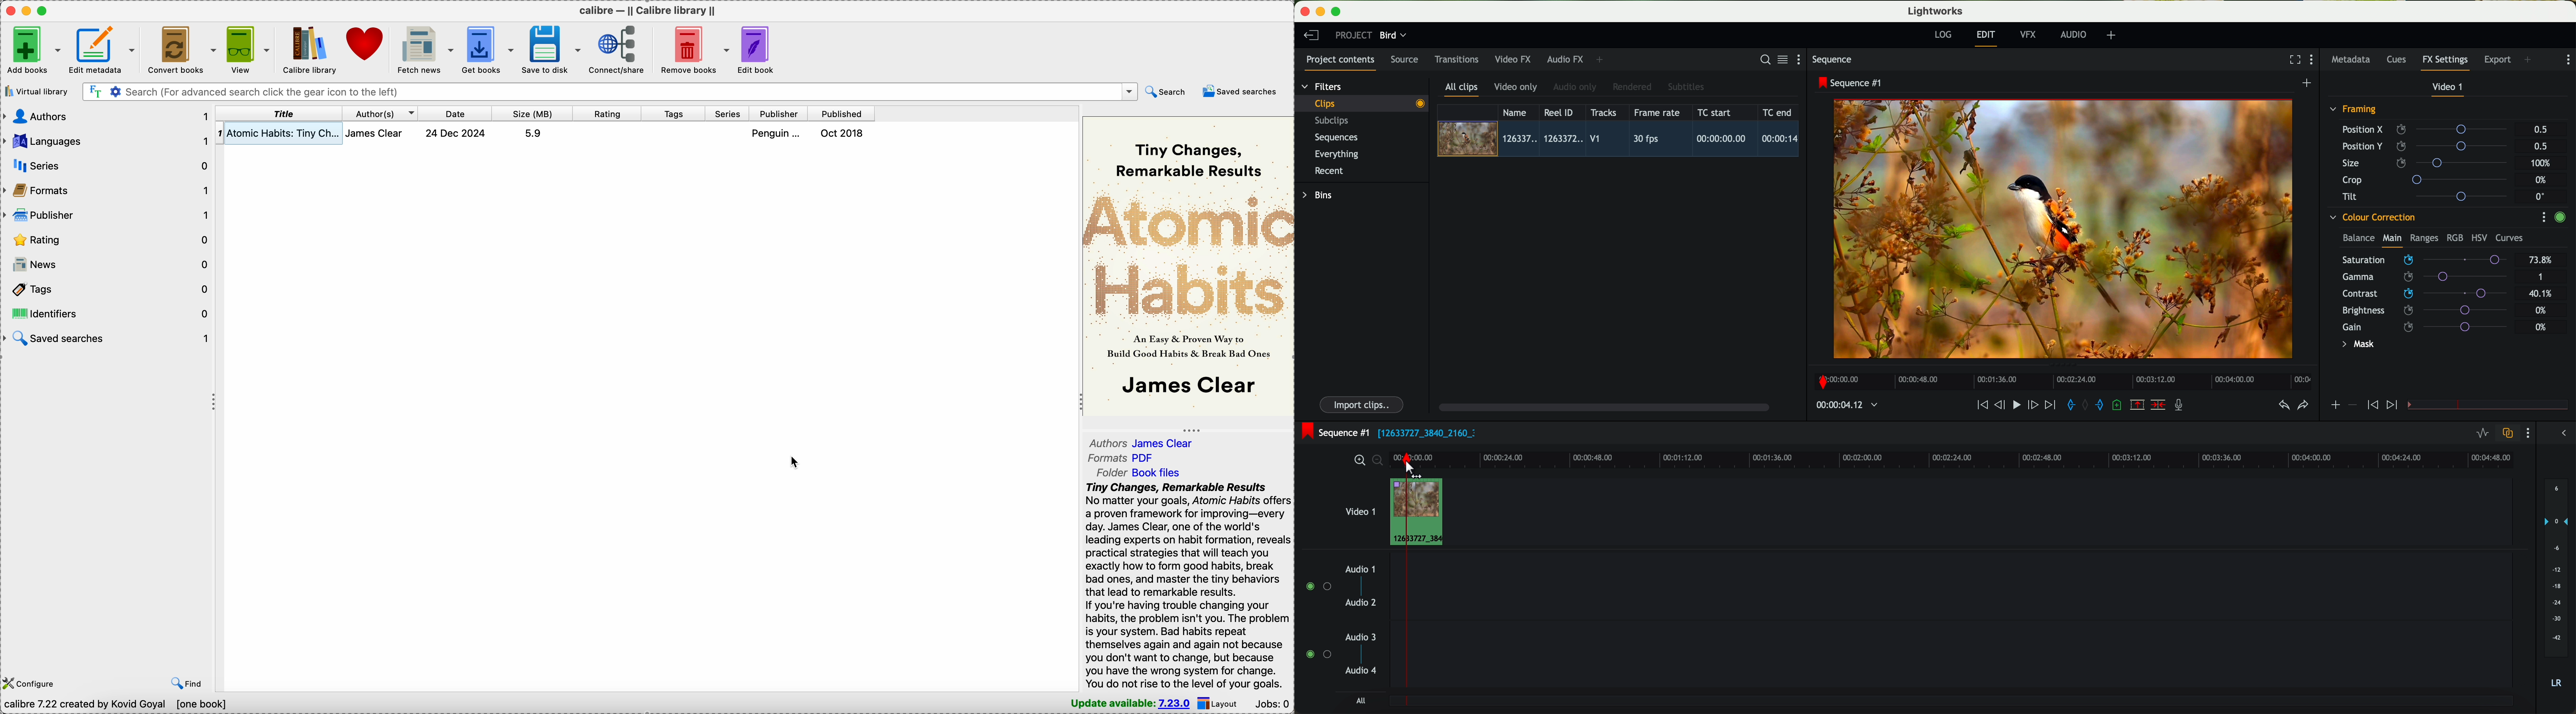 The height and width of the screenshot is (728, 2576). I want to click on remove books, so click(696, 49).